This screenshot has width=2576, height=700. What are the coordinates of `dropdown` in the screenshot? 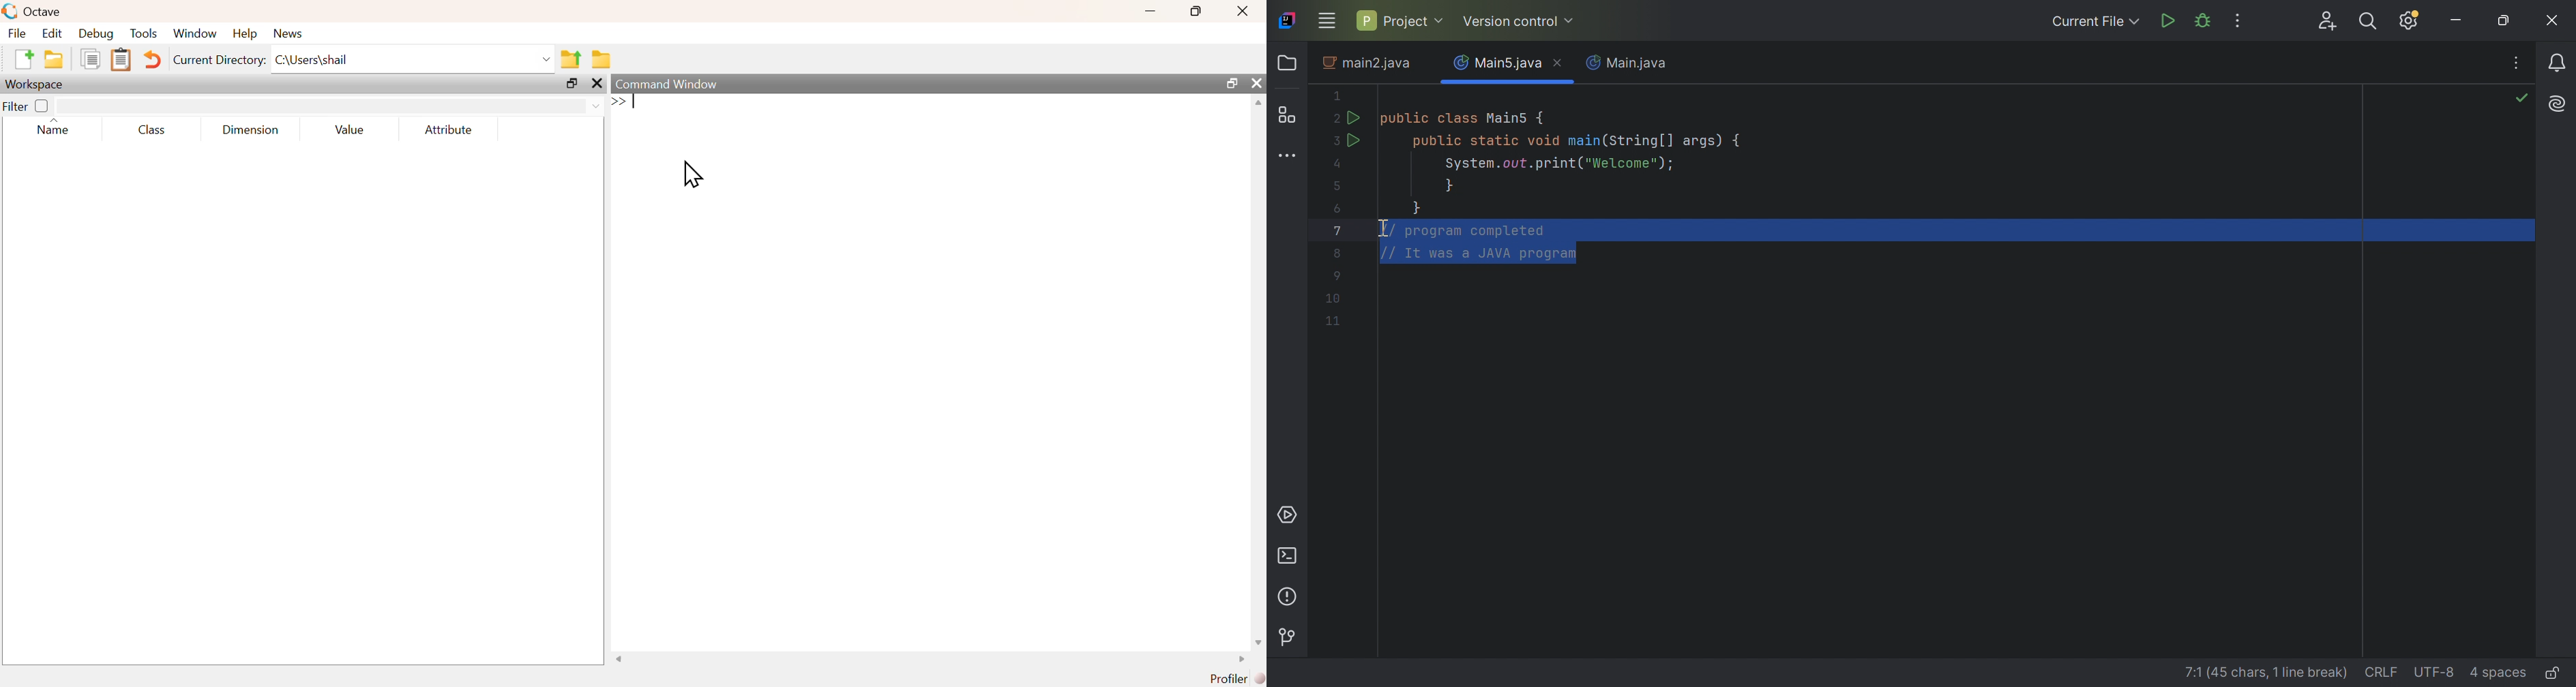 It's located at (596, 105).